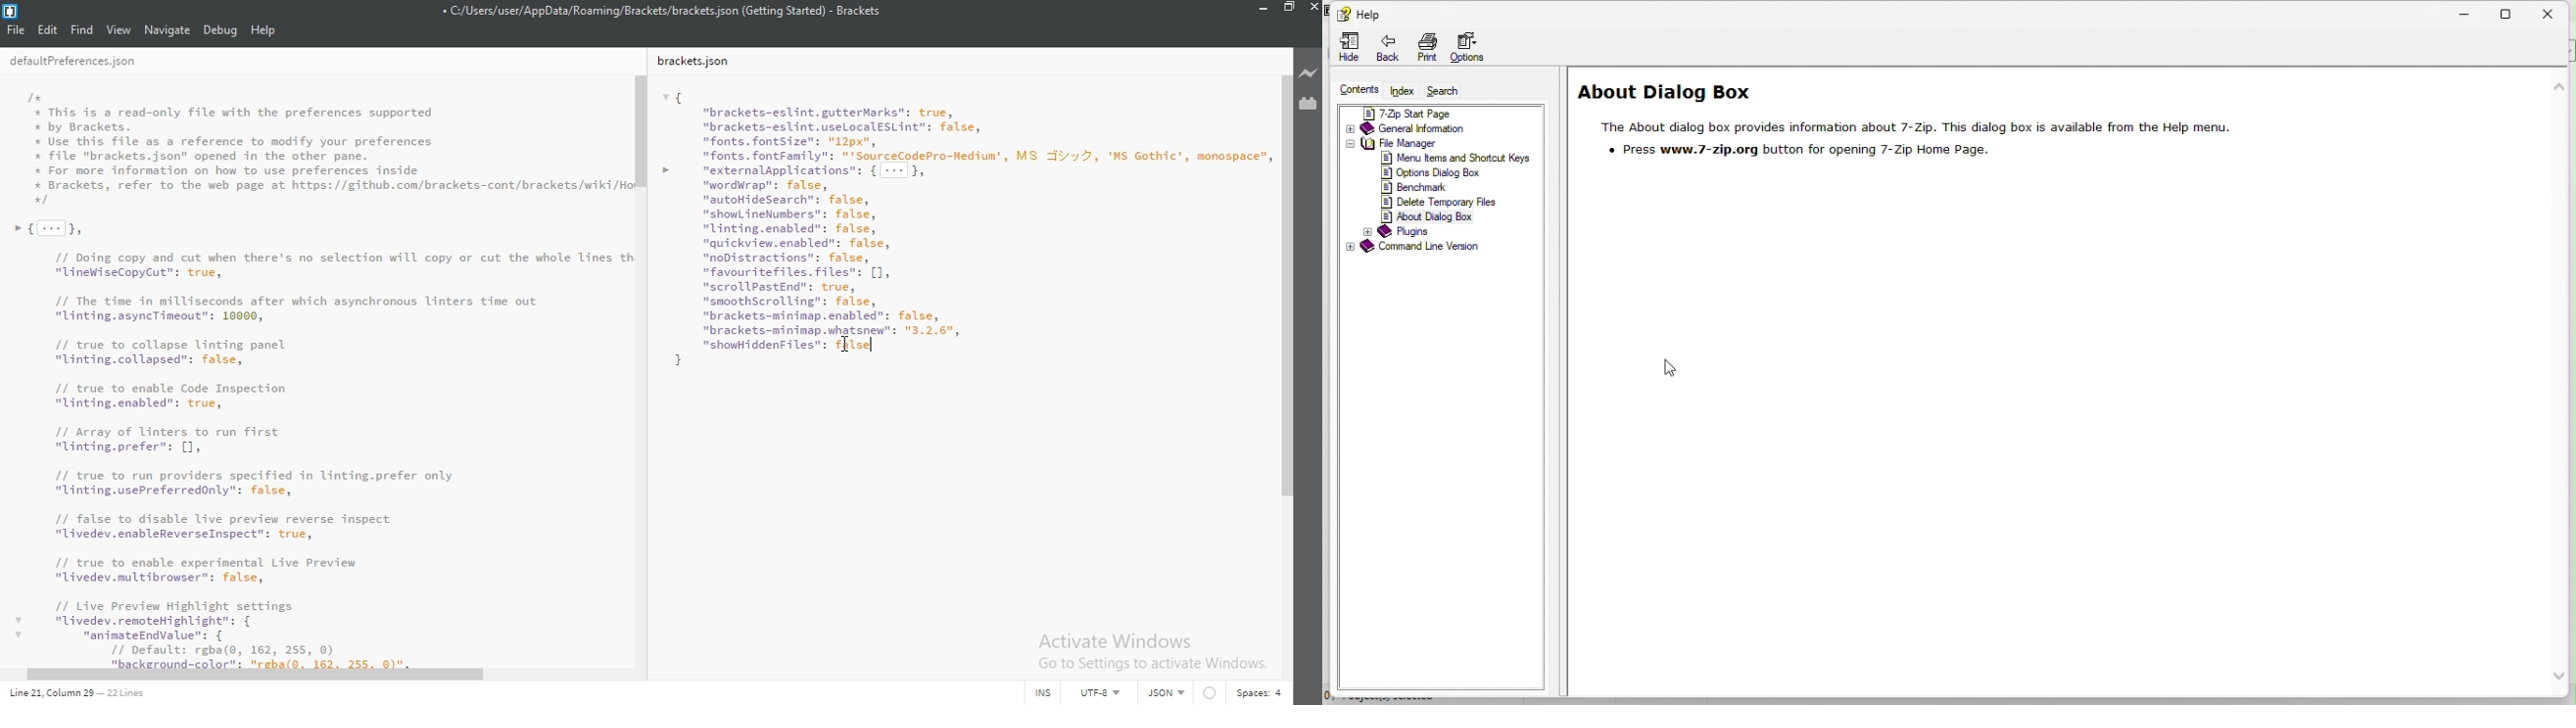 The image size is (2576, 728). I want to click on I+# This is a read-only file with the preferences supported# by Brackets.Use this file as a reference to modify your preferences+ file "brackets.json" opened in the other pane.* For more information on how to use preferences inside+ Brackets, refer to the web page at https://github.con/brackets-cont/brackets/wiki/H+»{[-]}// Doing copy and cut when there's no selection will copy or cut the whole Lines t“LineWiseCopyCut": true,// The time in milliseconds after which asynchronous linters time out"linting.asyncTineout": 10000,// true to collapse linting panel"linting.collapsed”: false,// true to enable Code Inspection"linting.enabled": true,71 Array of inters to run first"Unting.prefer"s [1// true to run providers specified in linting.prefer only"linting.usePreferredonly": false,// false to disable live preview reverse inspect"ivedev. enableReverseInspect”: true,11 true to enable experimental Live Preview"Livedev.multibrowser": false,/1 Live Preview Highlight settingsv "livedev.remoteHighlight": {v “aninateEndvalue: {// Default: rgba(o, 162, 255, 0)21, so click(317, 373).